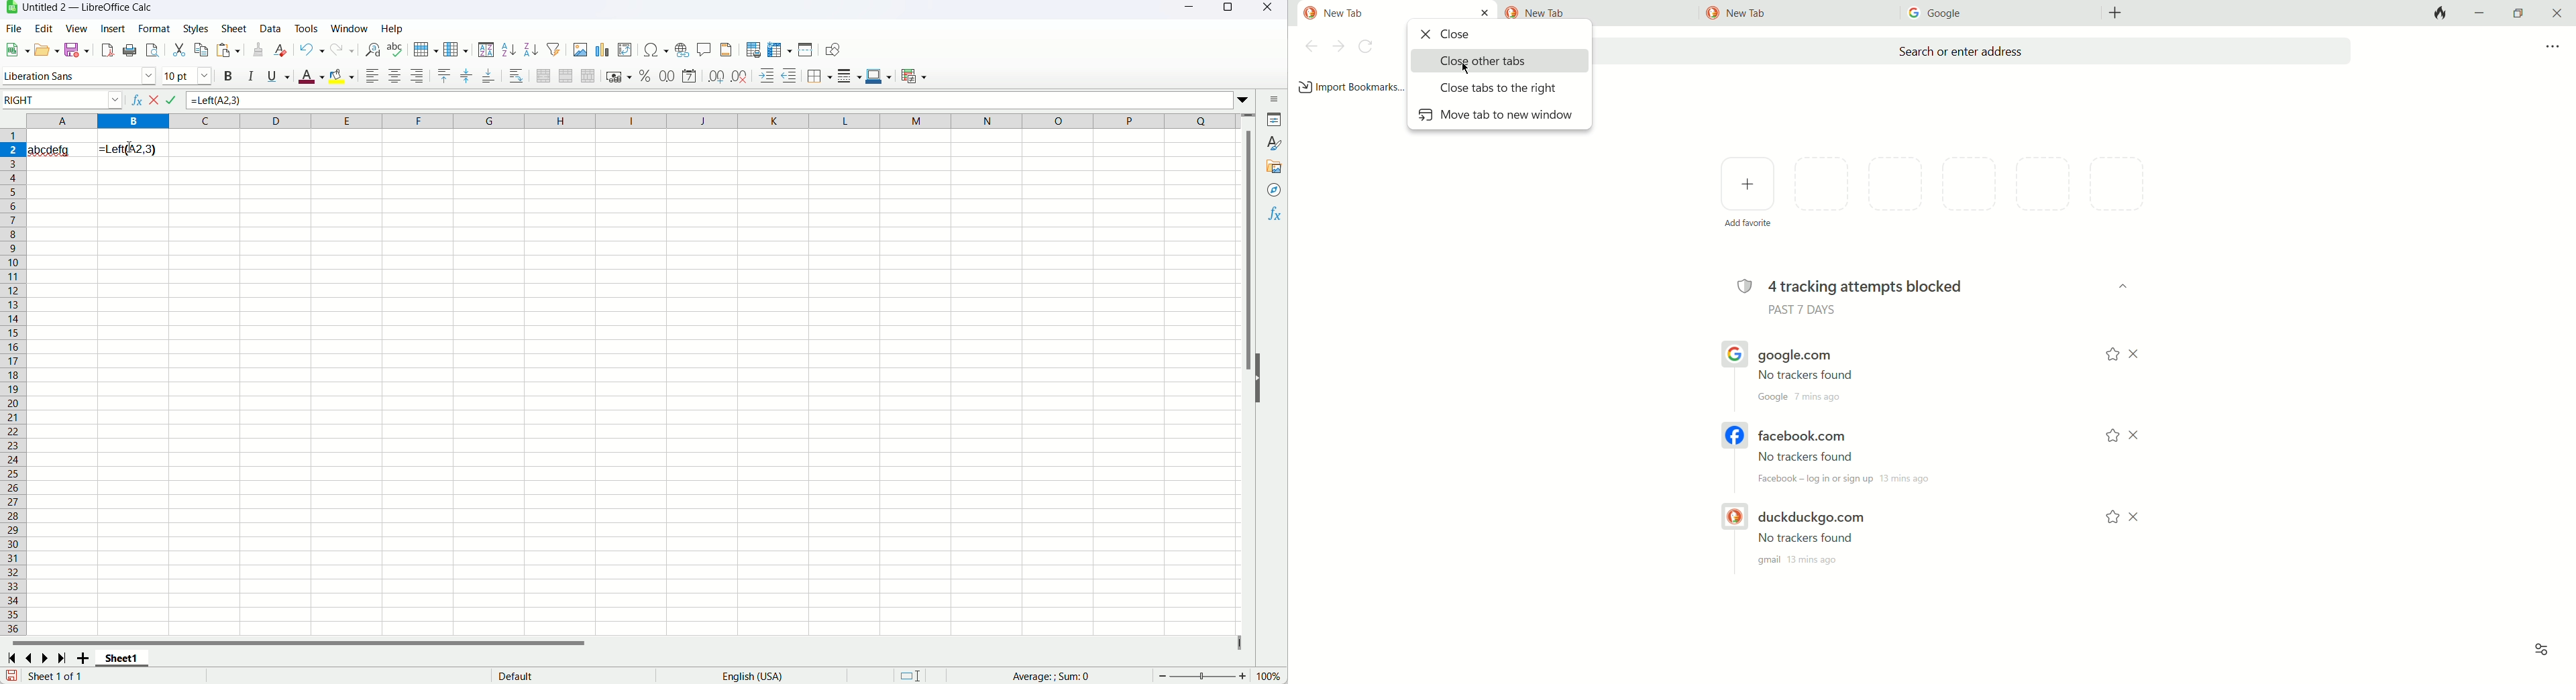 The height and width of the screenshot is (700, 2576). I want to click on styles, so click(197, 29).